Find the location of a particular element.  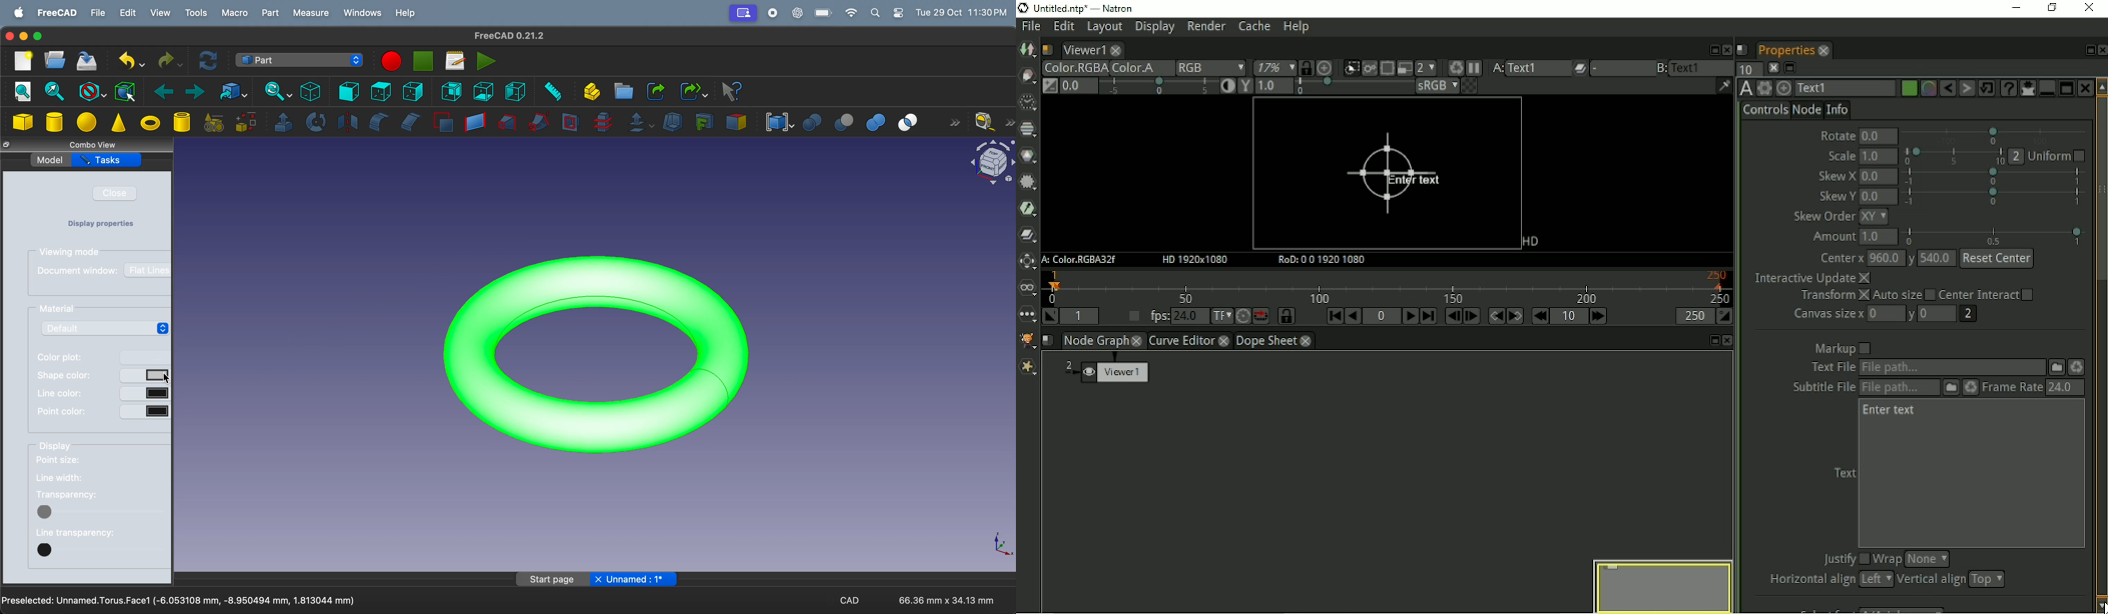

Profile is located at coordinates (743, 12).